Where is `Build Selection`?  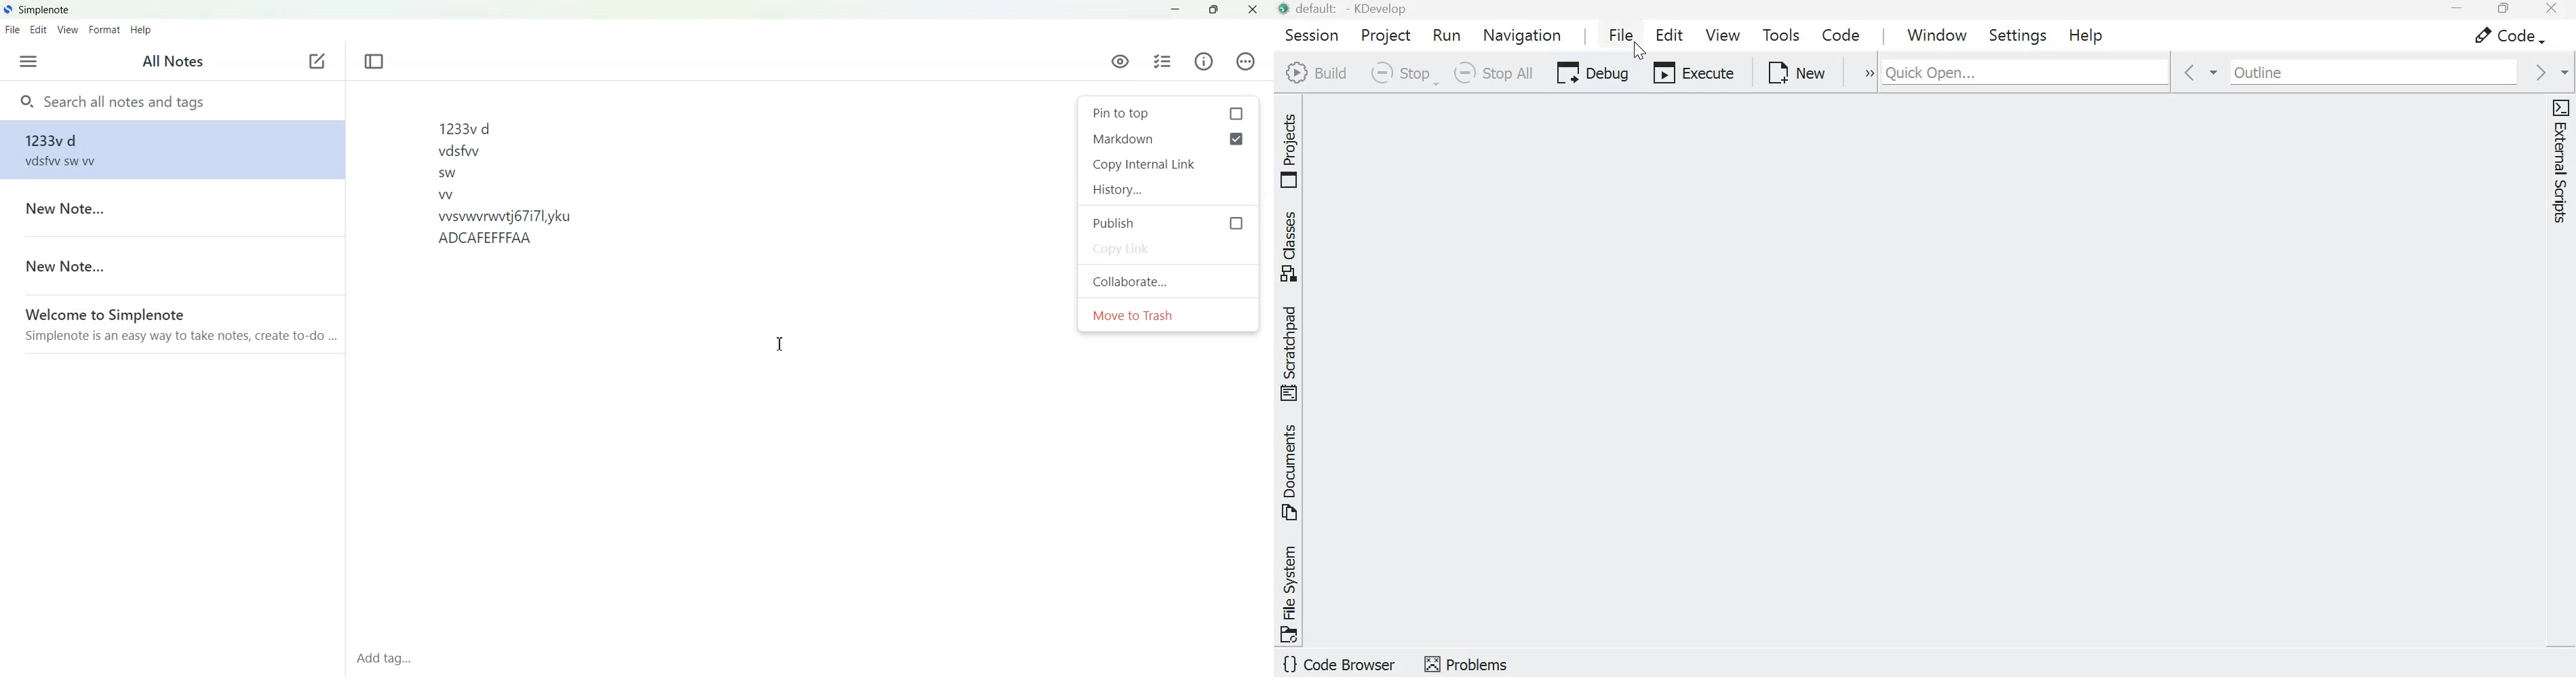
Build Selection is located at coordinates (1316, 73).